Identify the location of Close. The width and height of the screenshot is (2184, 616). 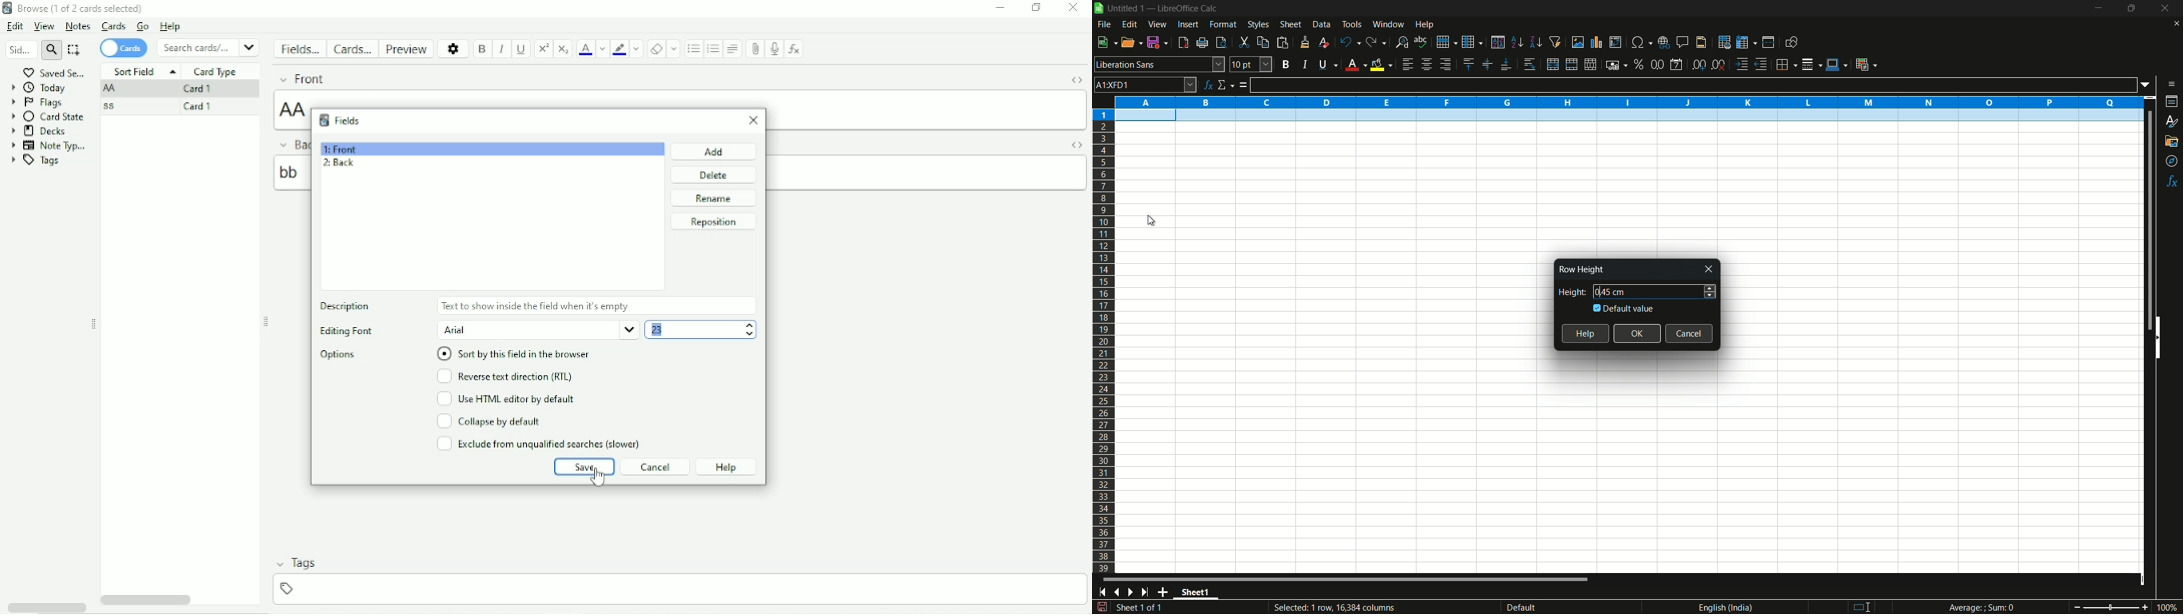
(750, 122).